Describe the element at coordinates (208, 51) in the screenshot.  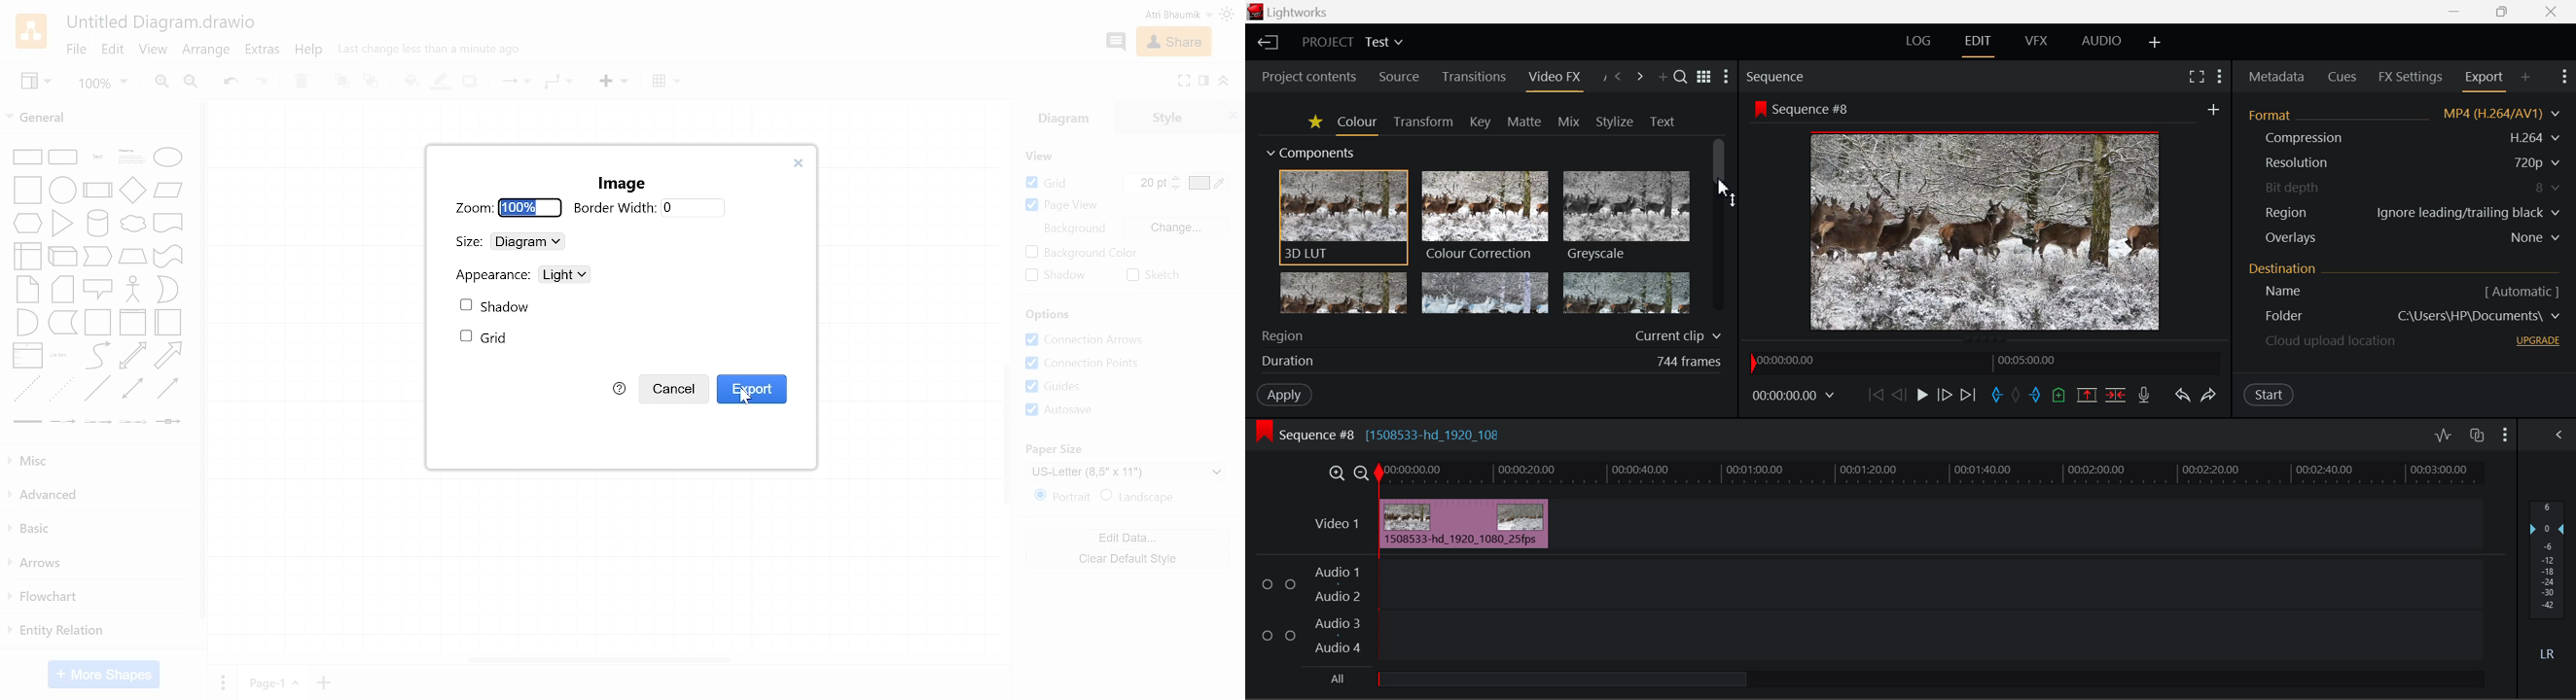
I see `Arrange` at that location.